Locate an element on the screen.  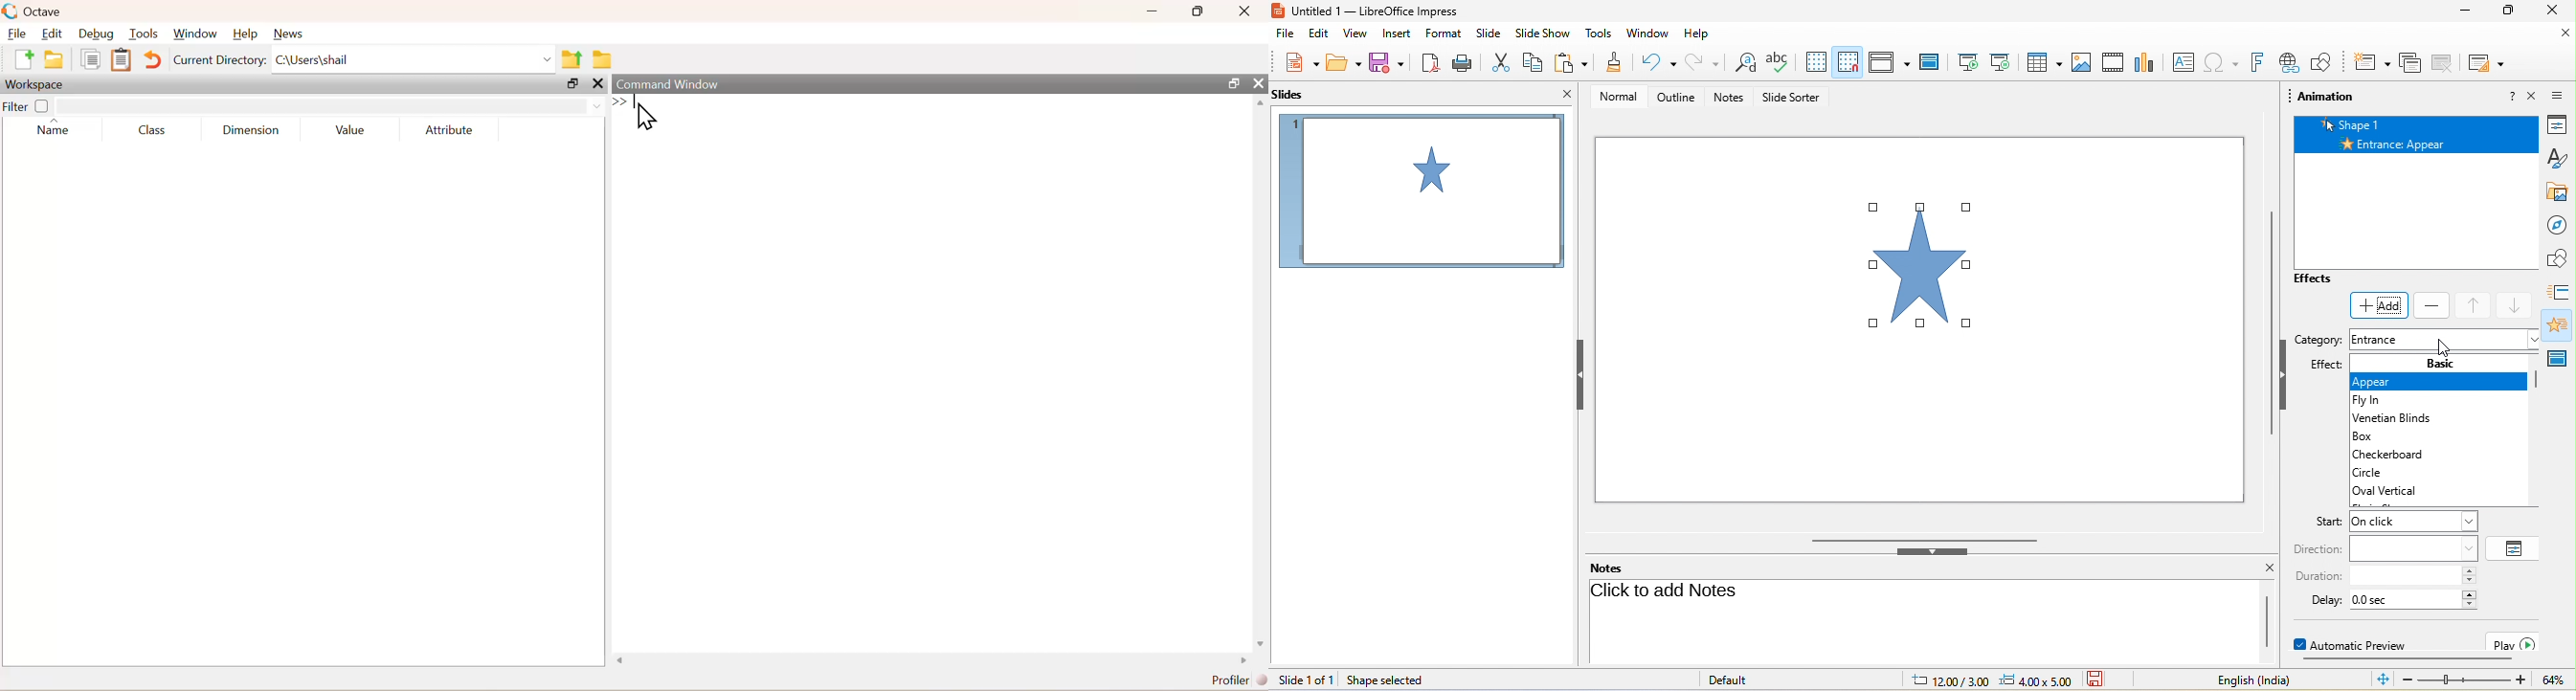
effect is located at coordinates (2325, 367).